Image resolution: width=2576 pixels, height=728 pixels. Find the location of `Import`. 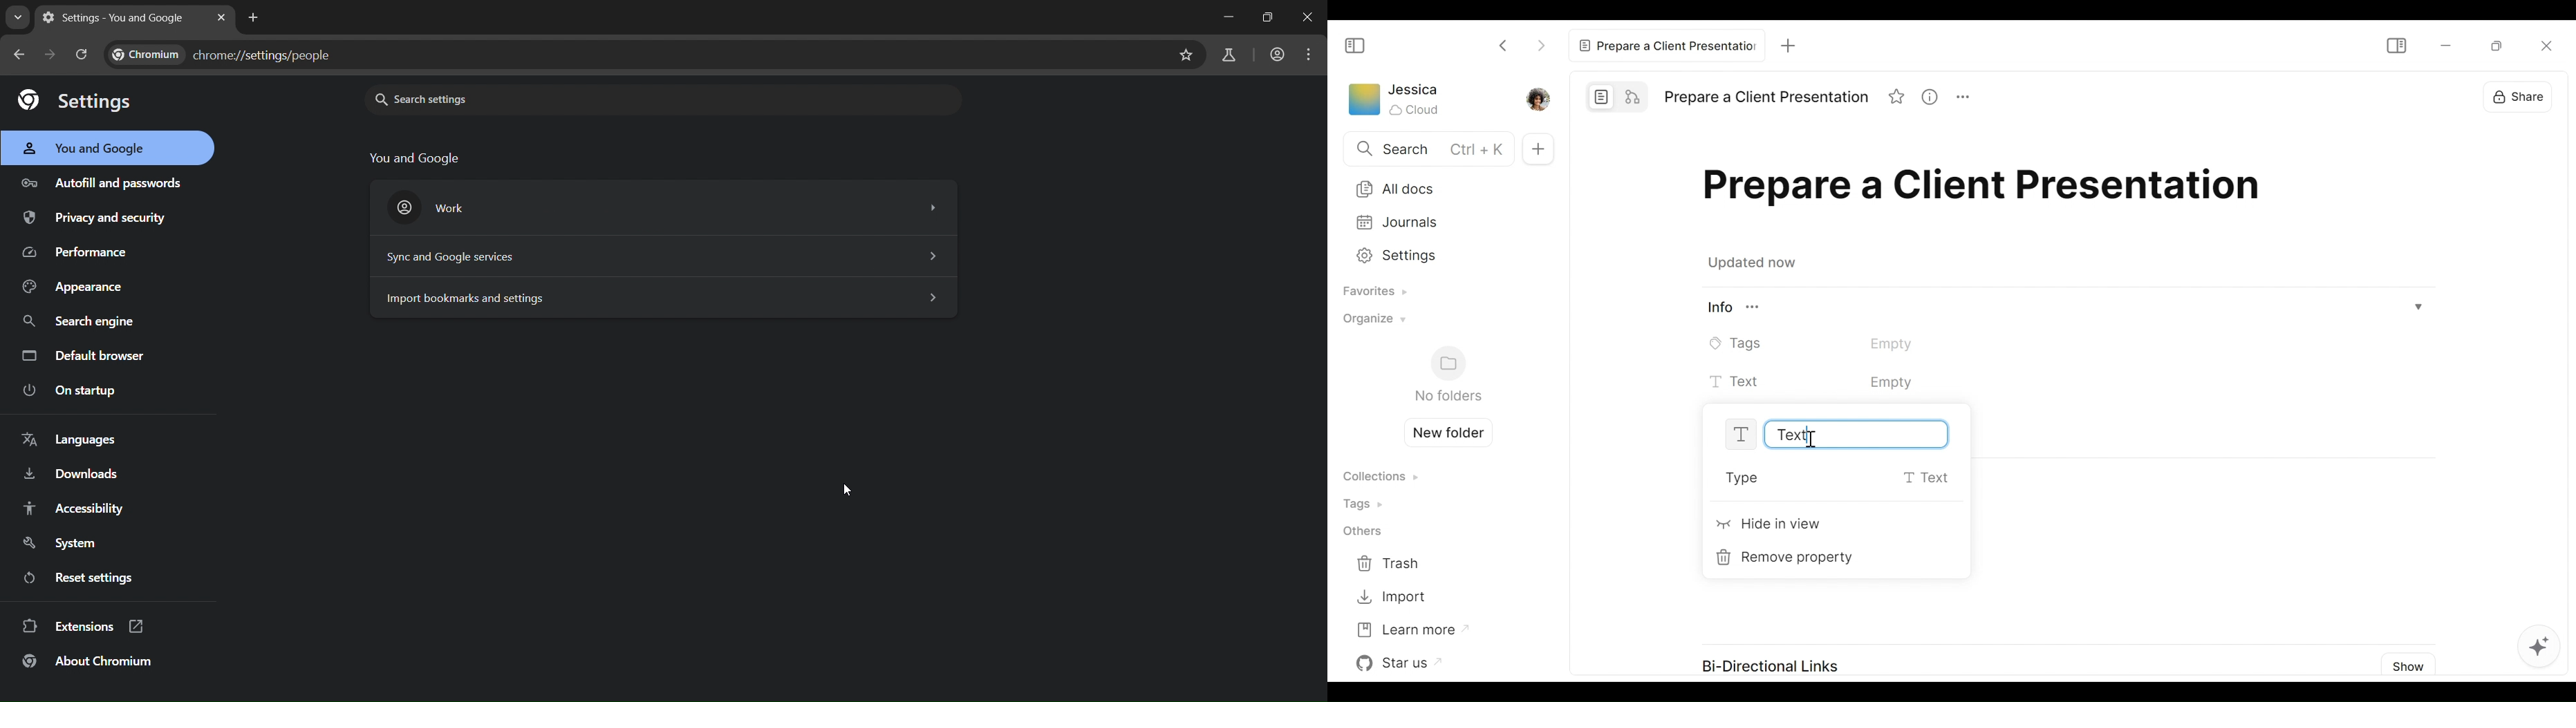

Import is located at coordinates (1391, 597).